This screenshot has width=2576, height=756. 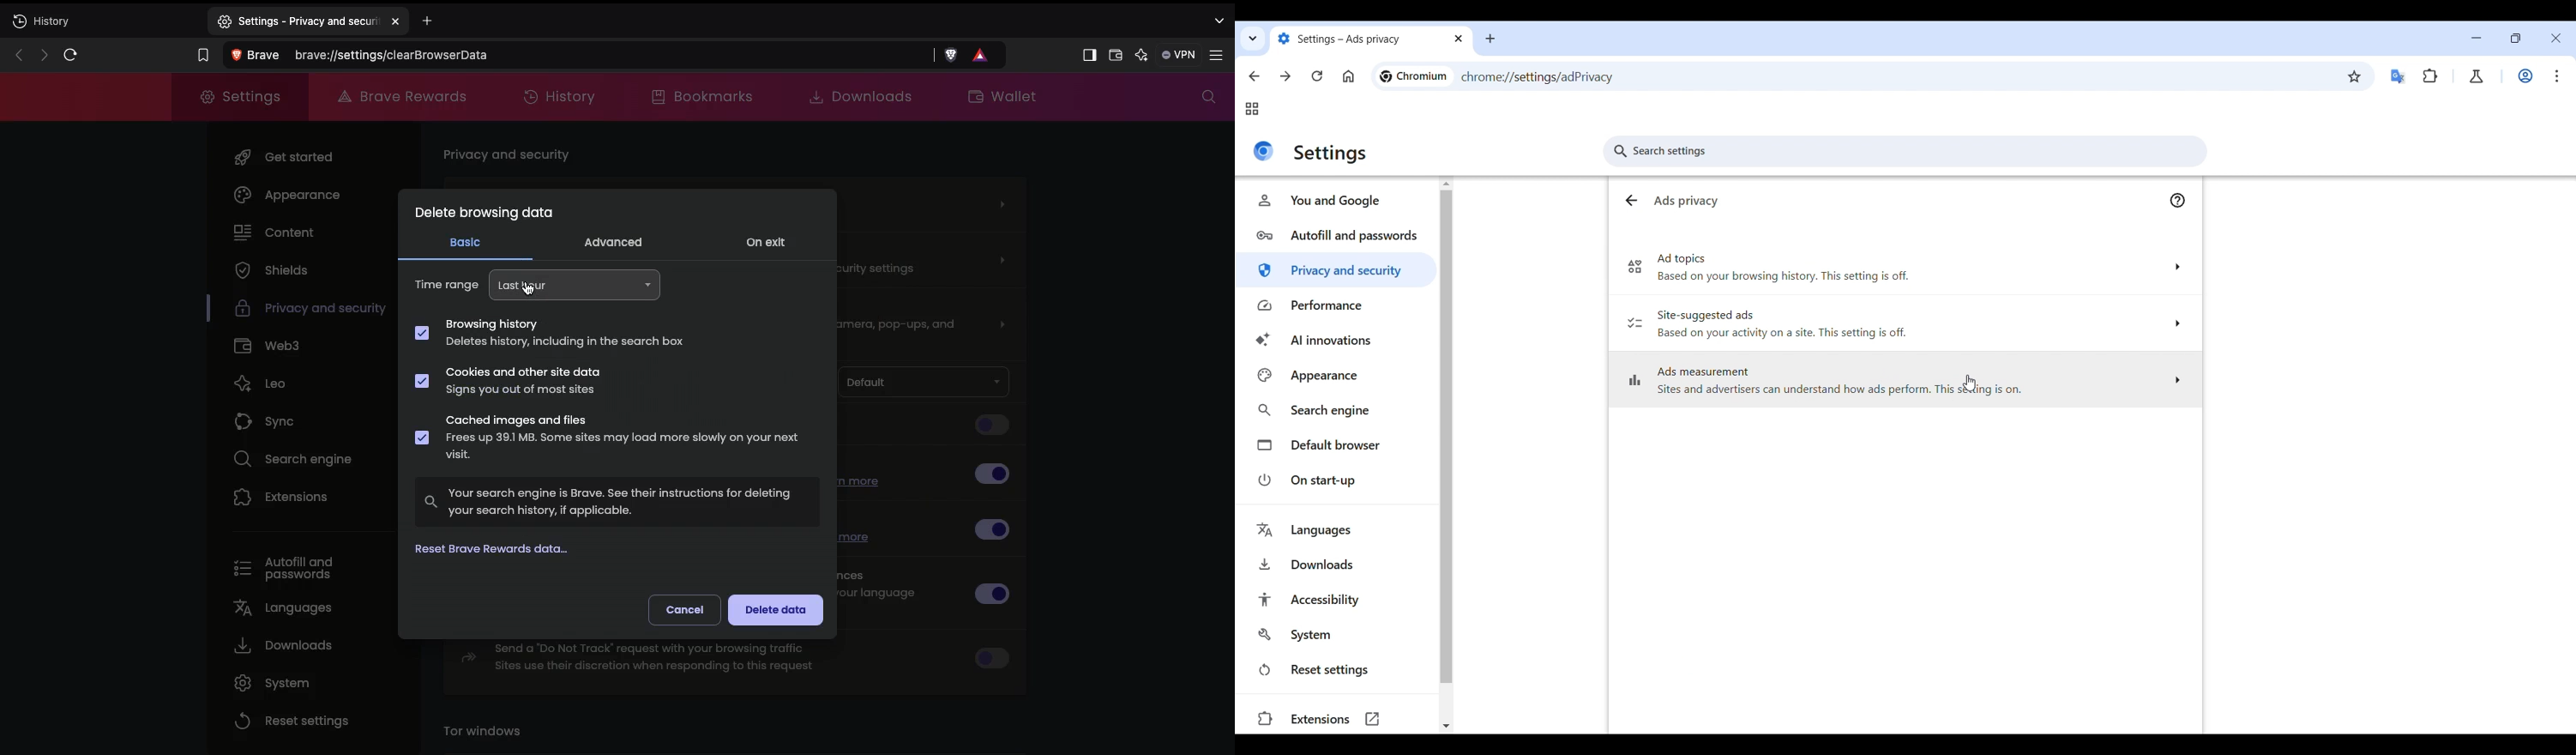 What do you see at coordinates (1904, 326) in the screenshot?
I see `Site-suggested ads Based on your activity on a site. This setting is off.` at bounding box center [1904, 326].